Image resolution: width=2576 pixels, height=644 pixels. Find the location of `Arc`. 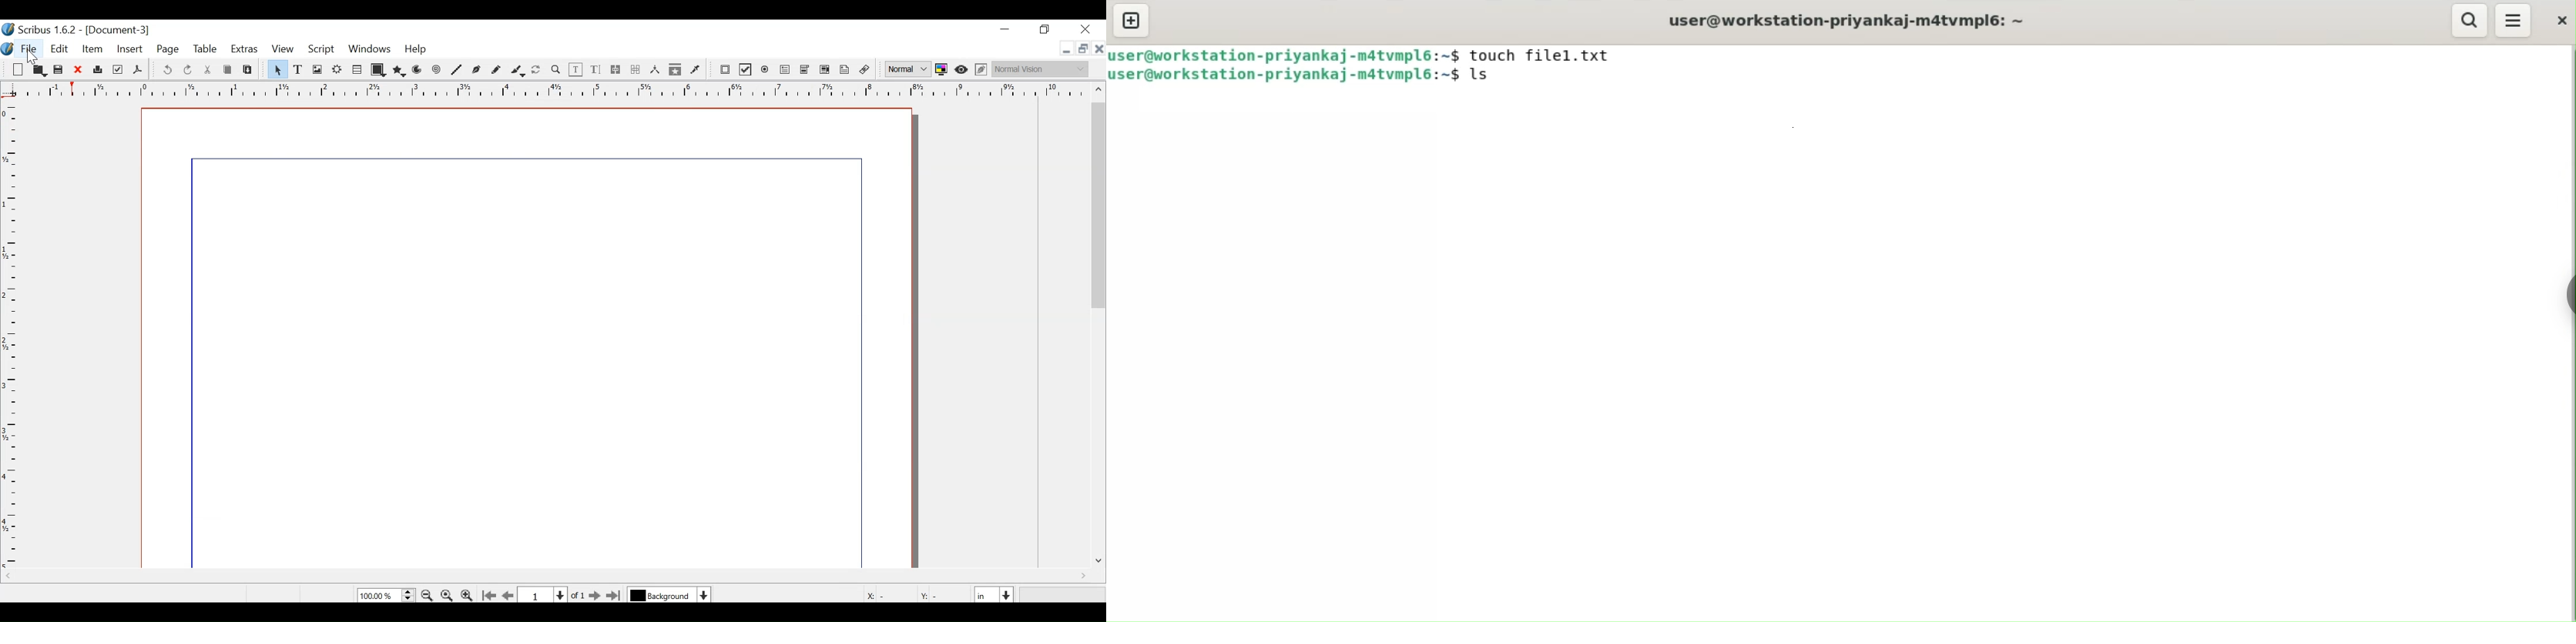

Arc is located at coordinates (417, 71).